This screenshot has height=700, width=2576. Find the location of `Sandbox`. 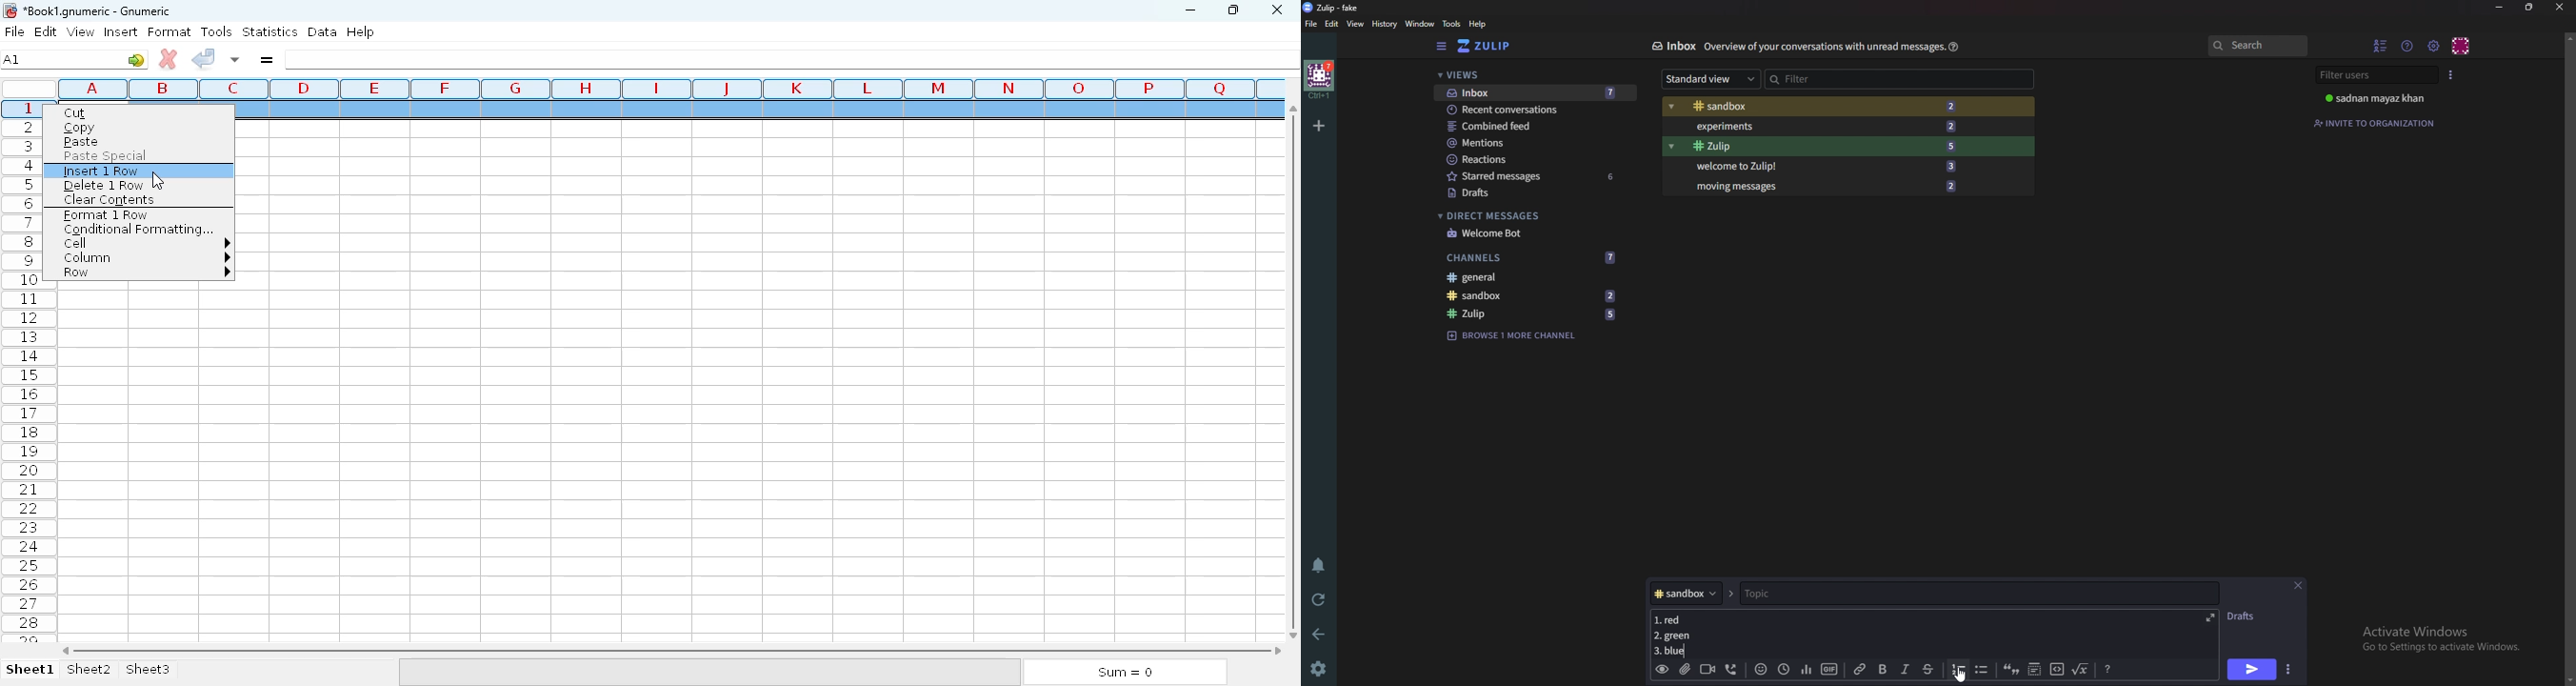

Sandbox is located at coordinates (1826, 106).